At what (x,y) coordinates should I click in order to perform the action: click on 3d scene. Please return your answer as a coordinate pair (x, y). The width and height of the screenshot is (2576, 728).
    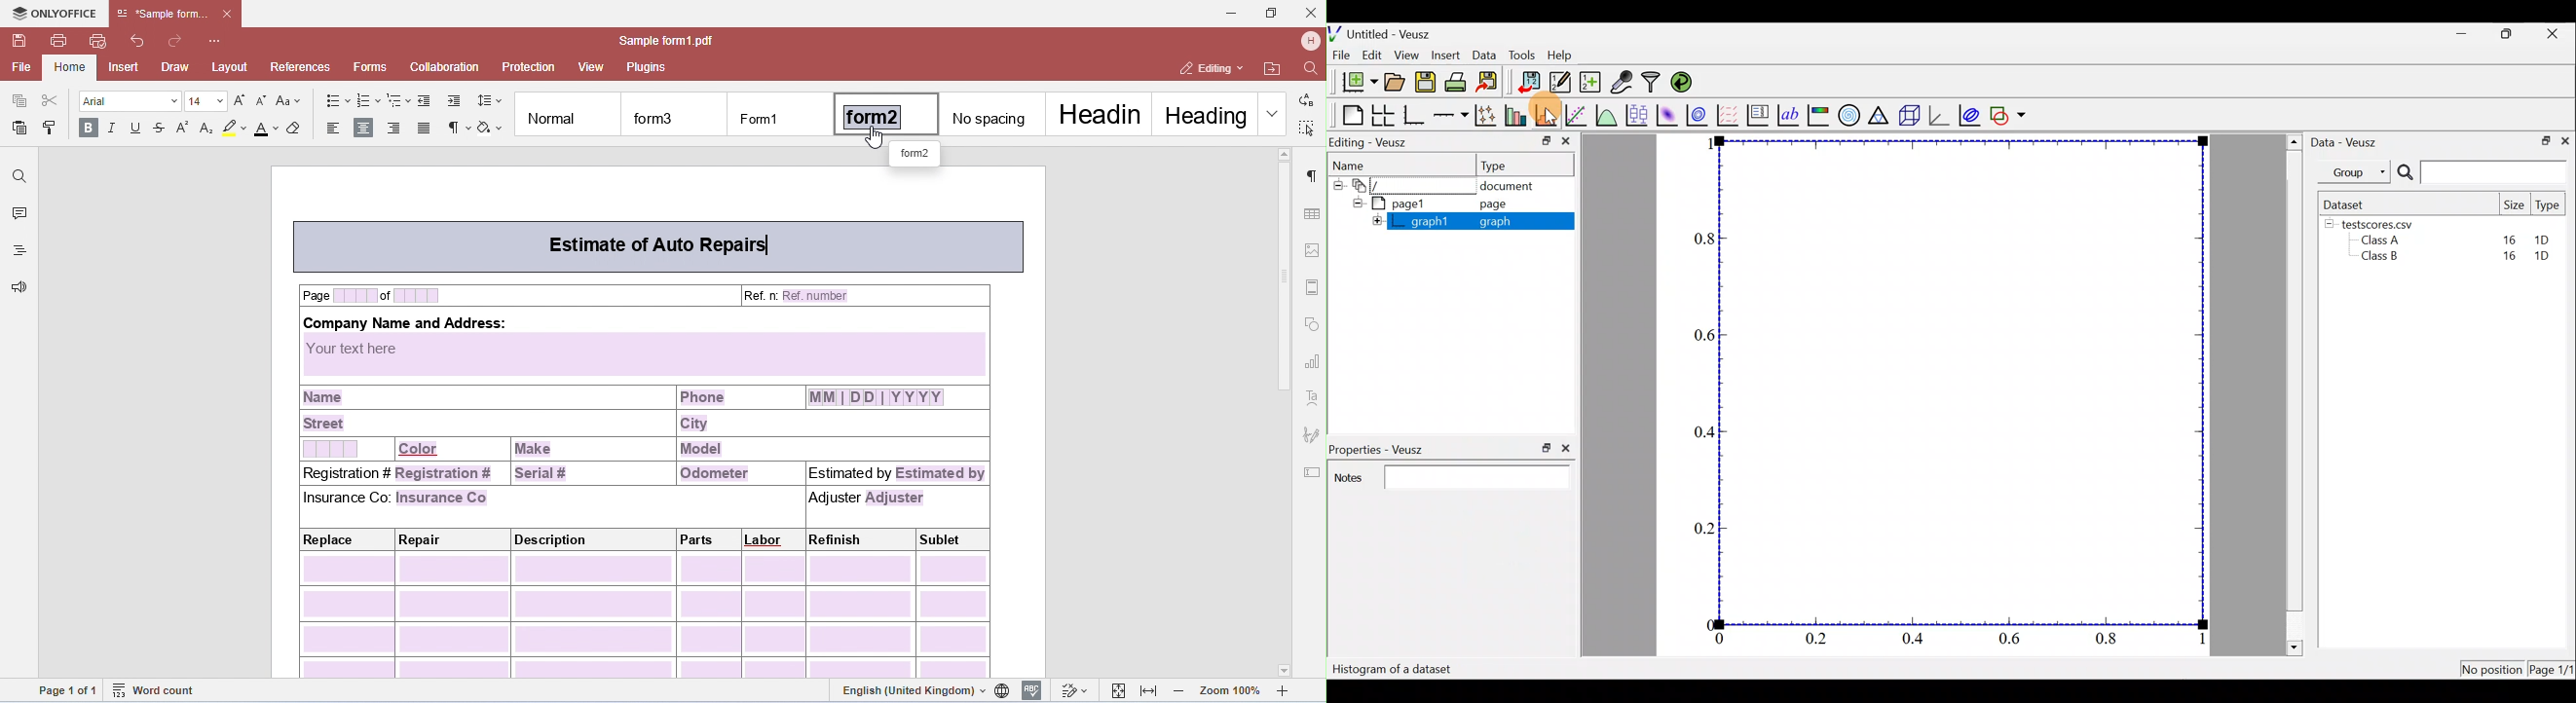
    Looking at the image, I should click on (1910, 115).